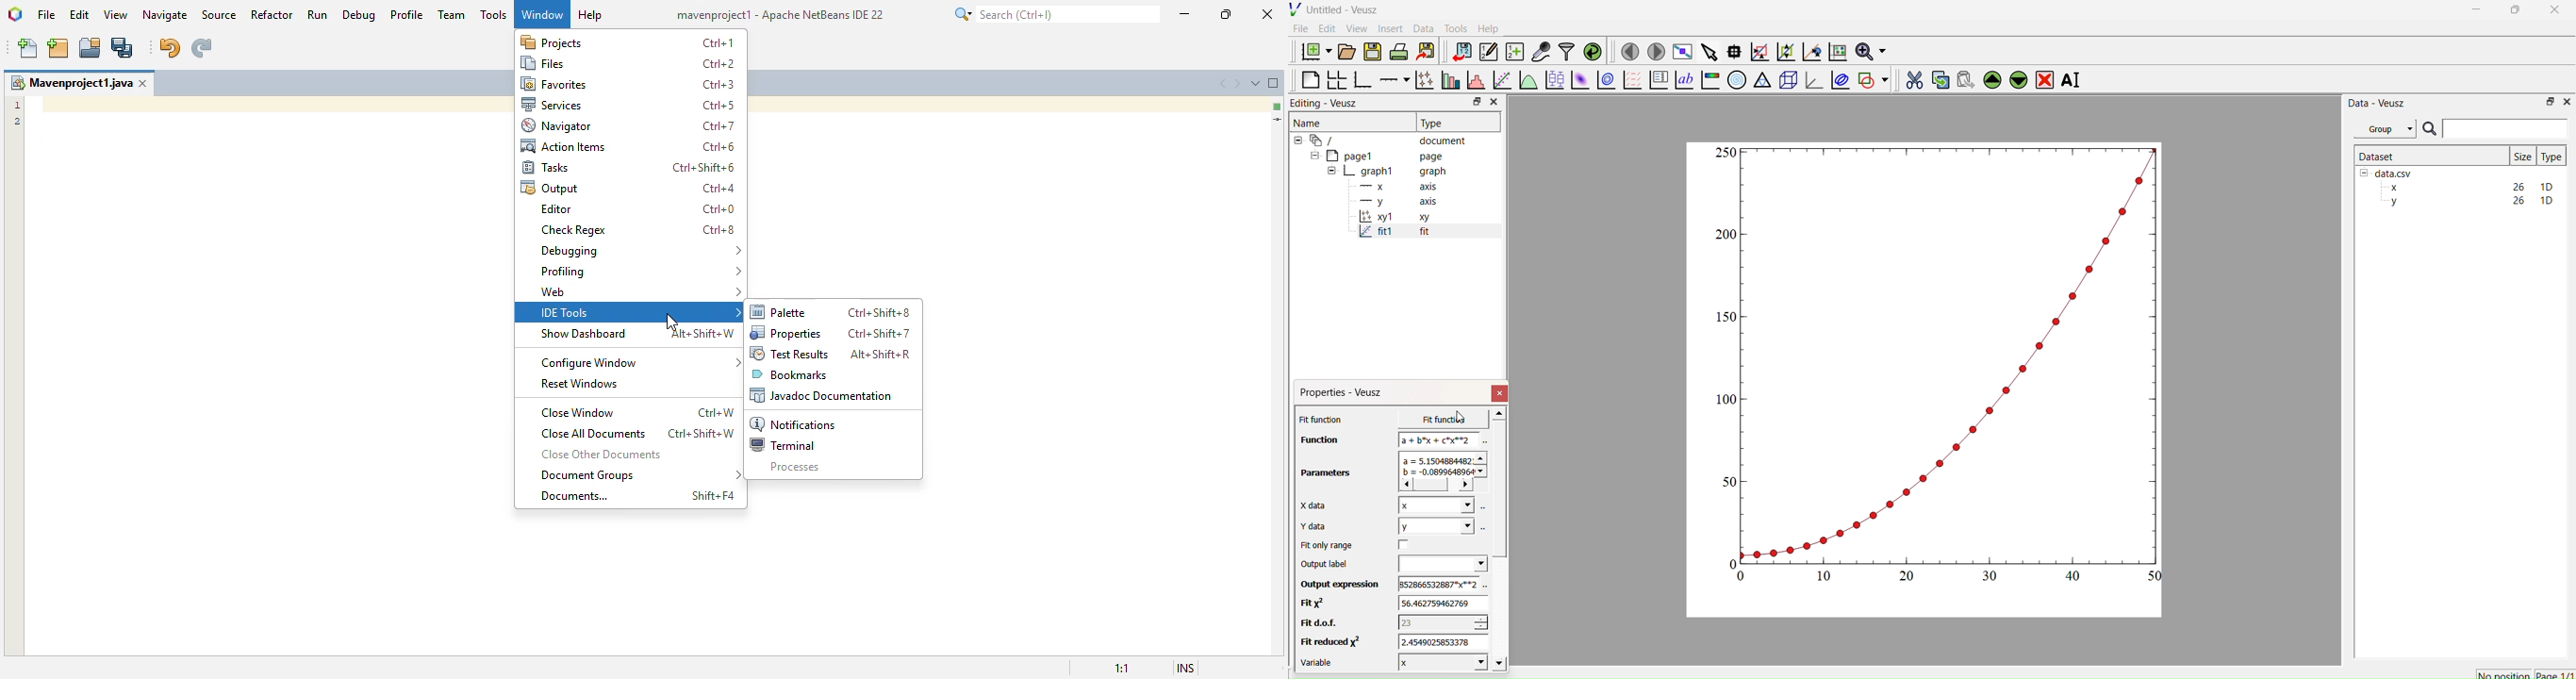  What do you see at coordinates (1322, 419) in the screenshot?
I see `Fit function` at bounding box center [1322, 419].